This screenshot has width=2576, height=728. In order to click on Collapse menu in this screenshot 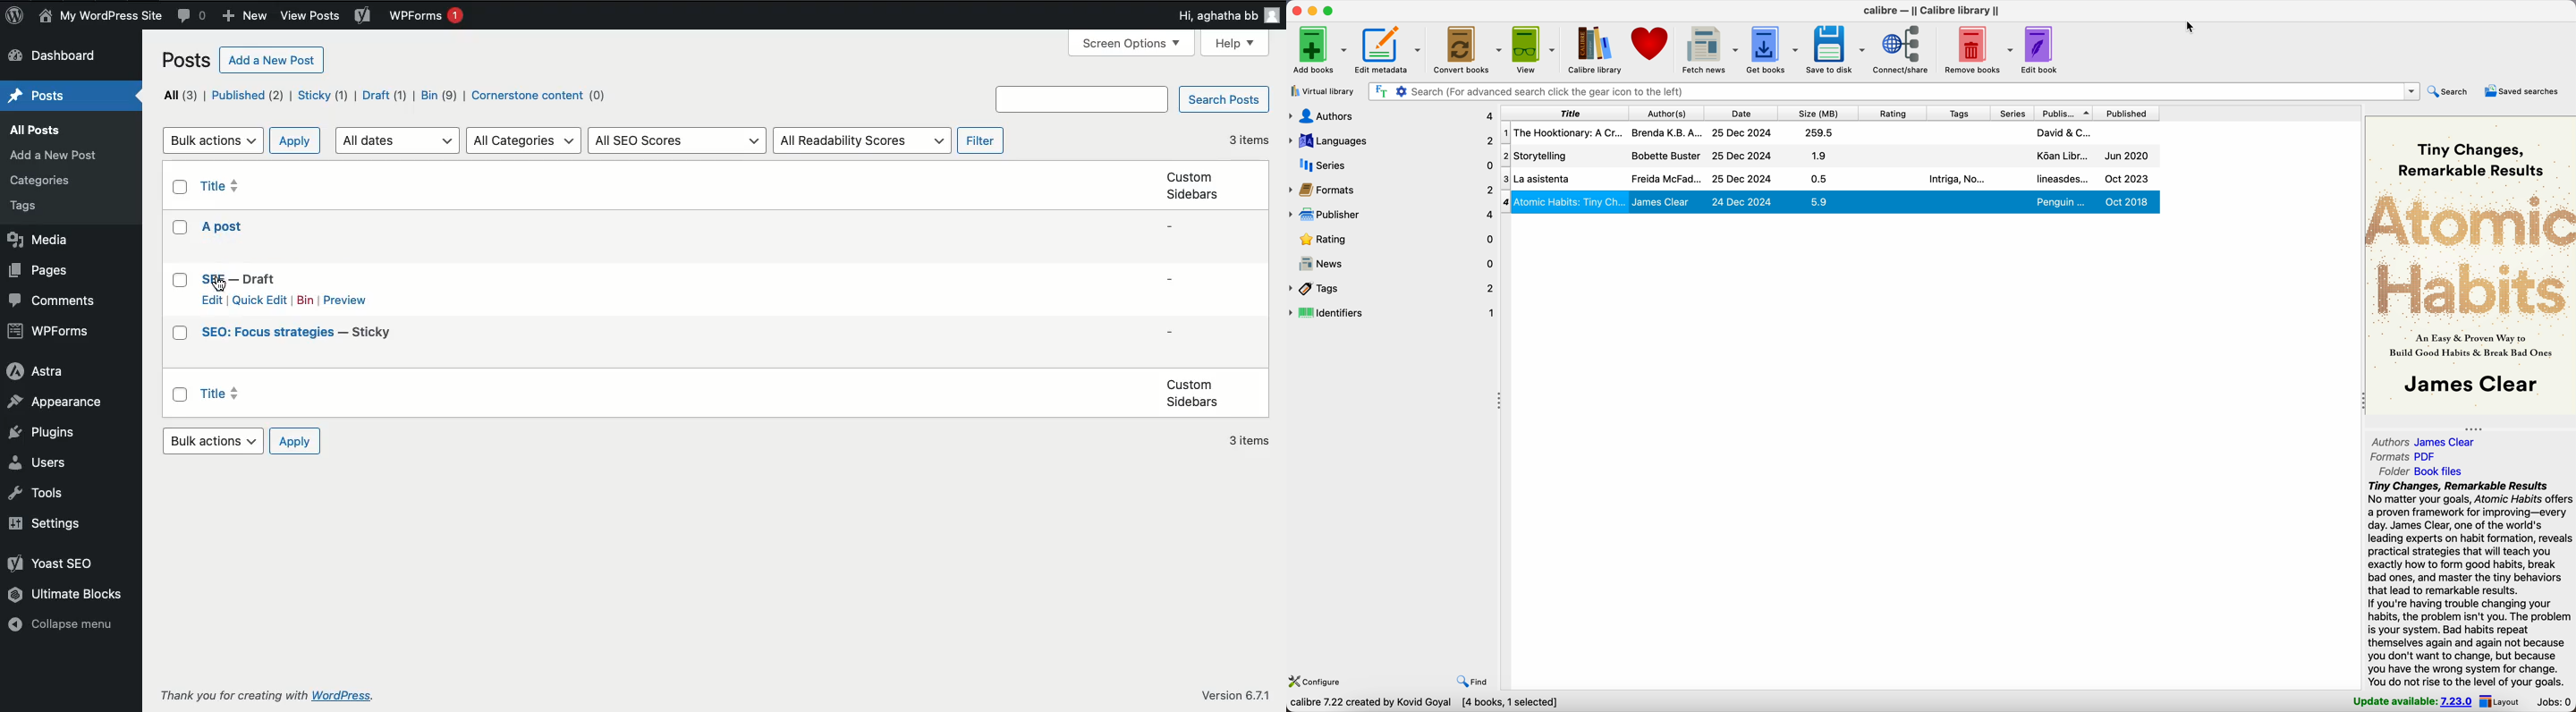, I will do `click(63, 624)`.